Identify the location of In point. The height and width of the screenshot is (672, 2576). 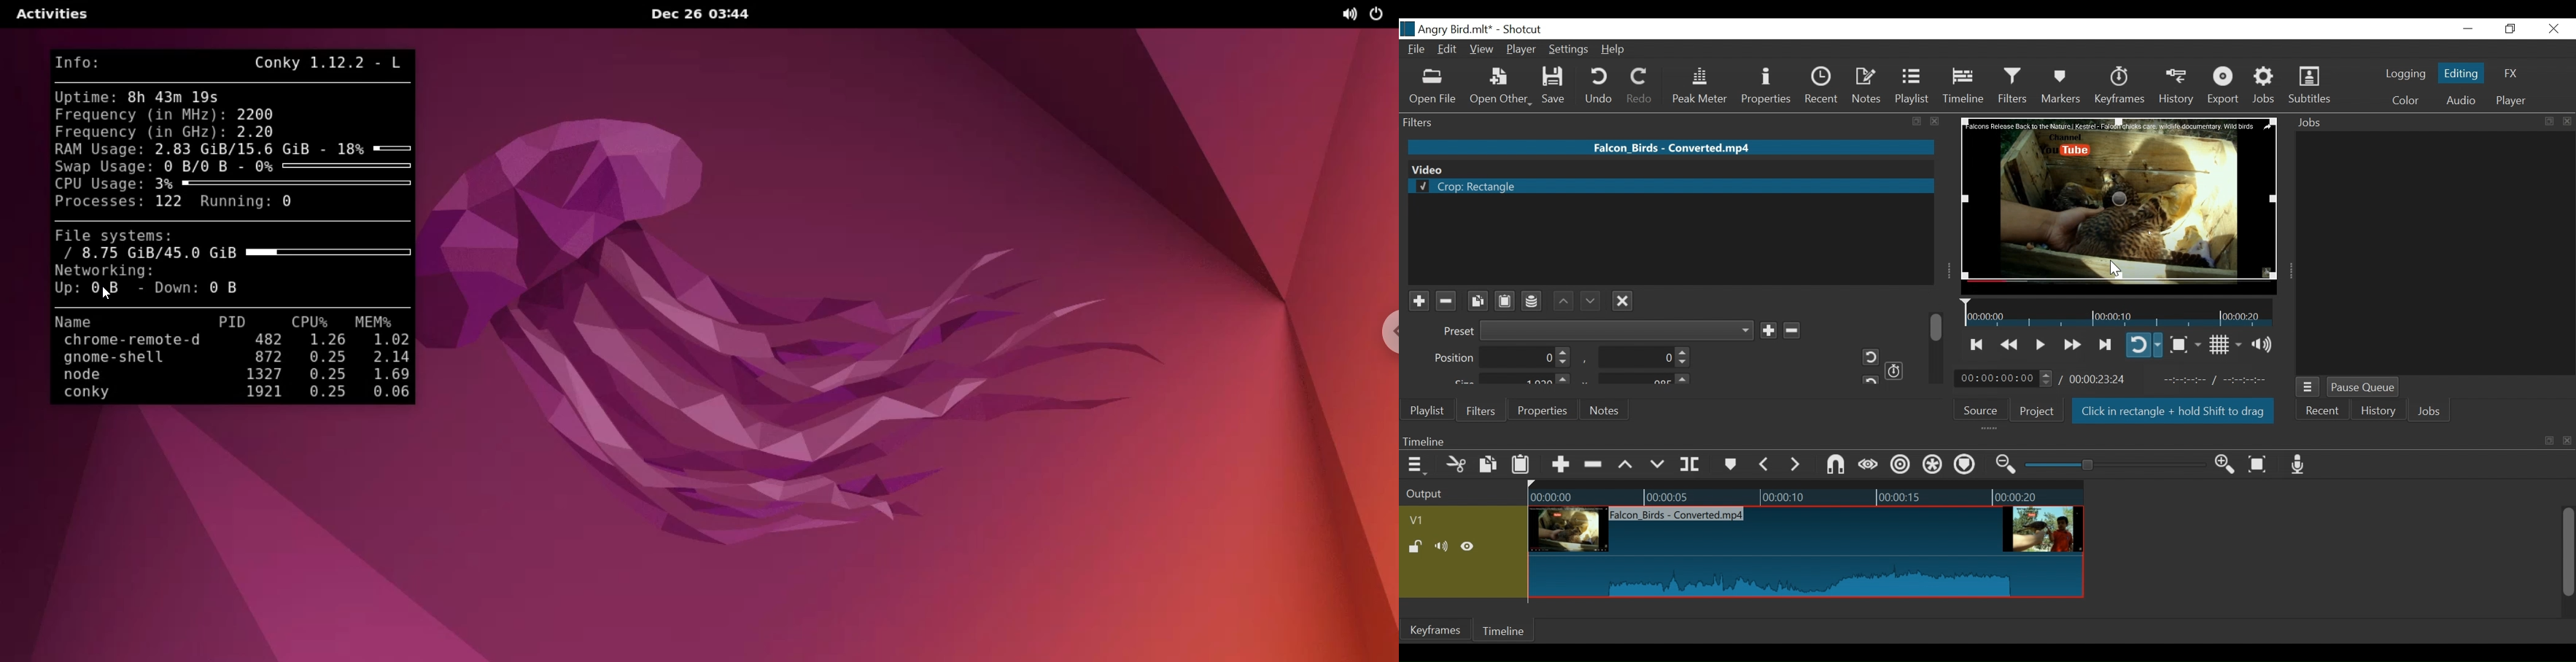
(2220, 380).